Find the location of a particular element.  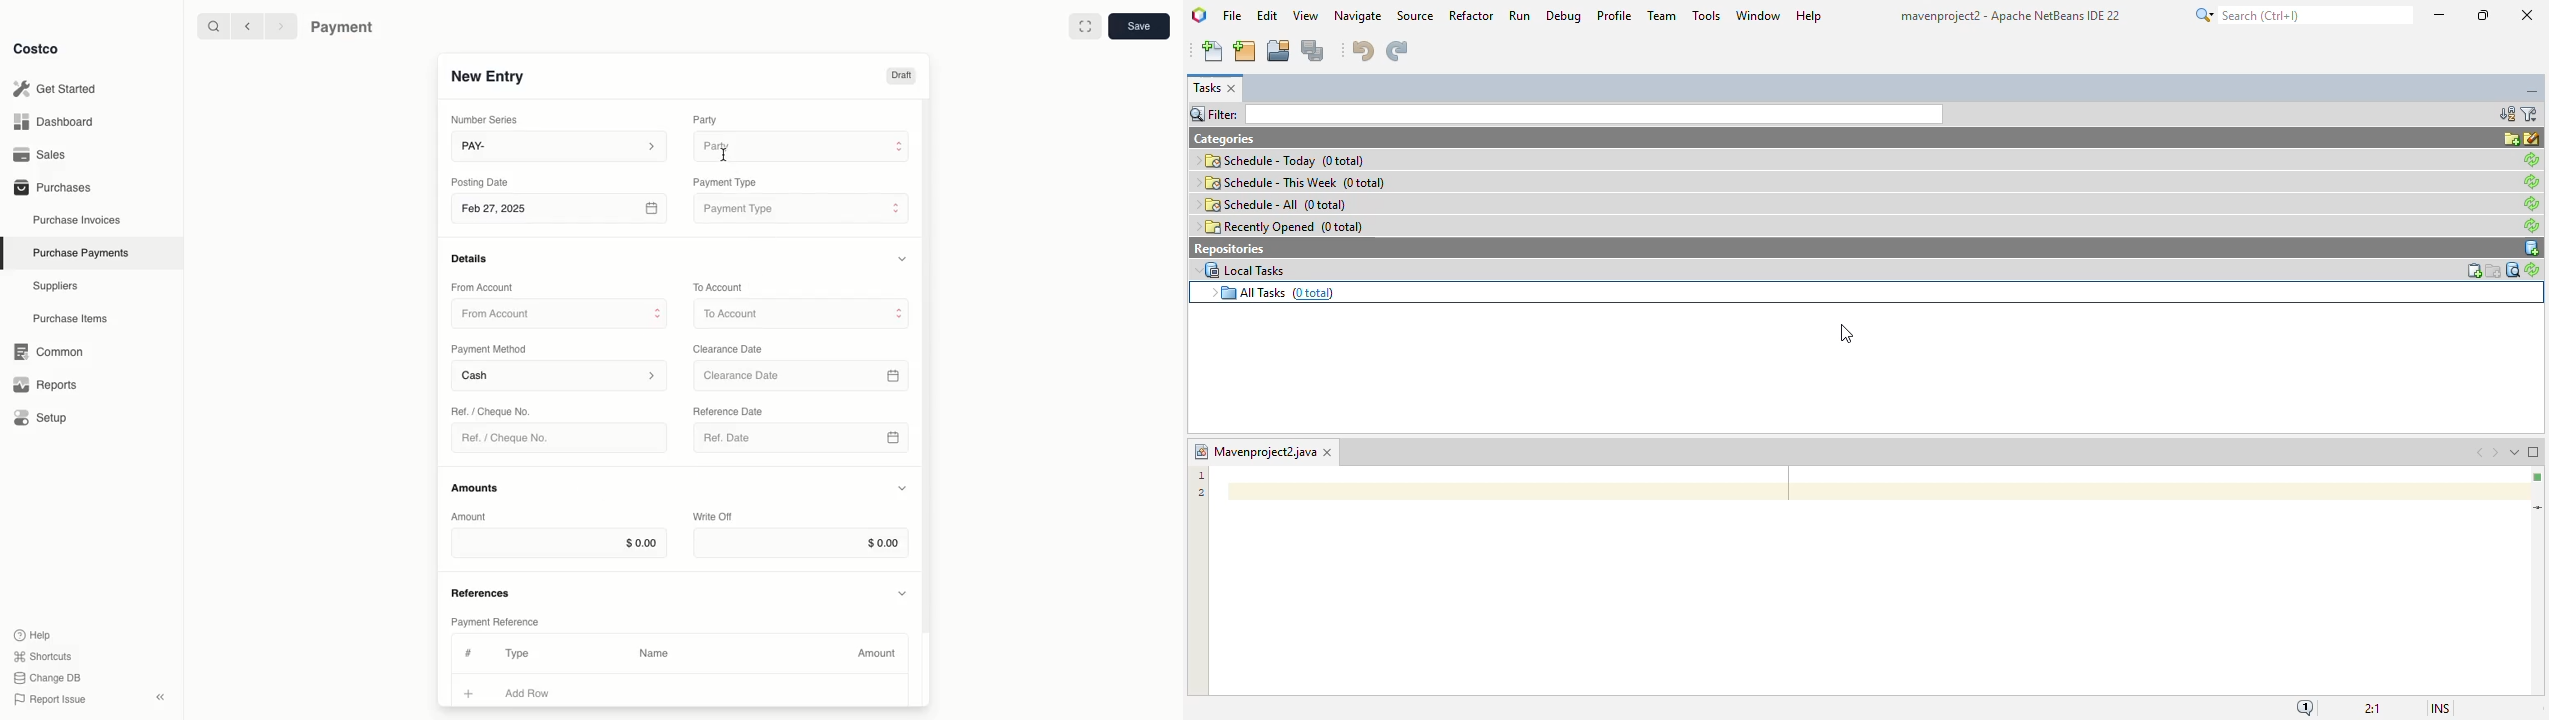

Purchase Payments is located at coordinates (80, 252).